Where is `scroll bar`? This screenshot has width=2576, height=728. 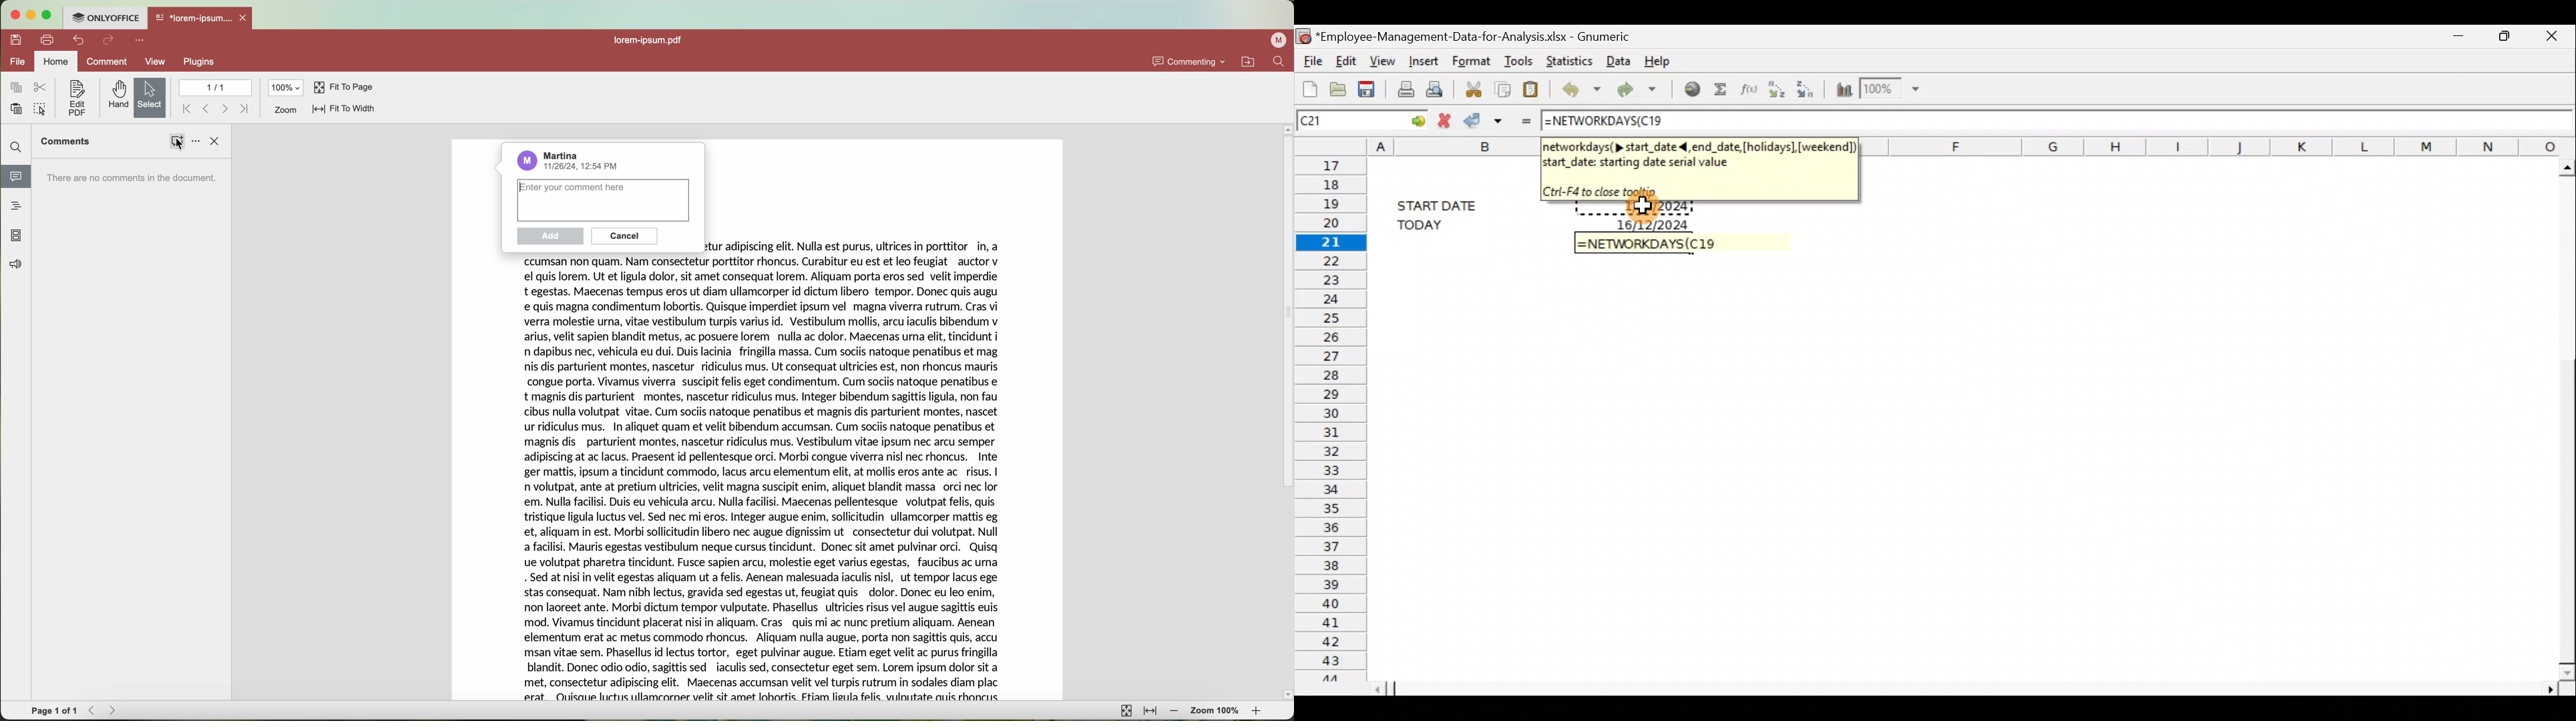
scroll bar is located at coordinates (1286, 412).